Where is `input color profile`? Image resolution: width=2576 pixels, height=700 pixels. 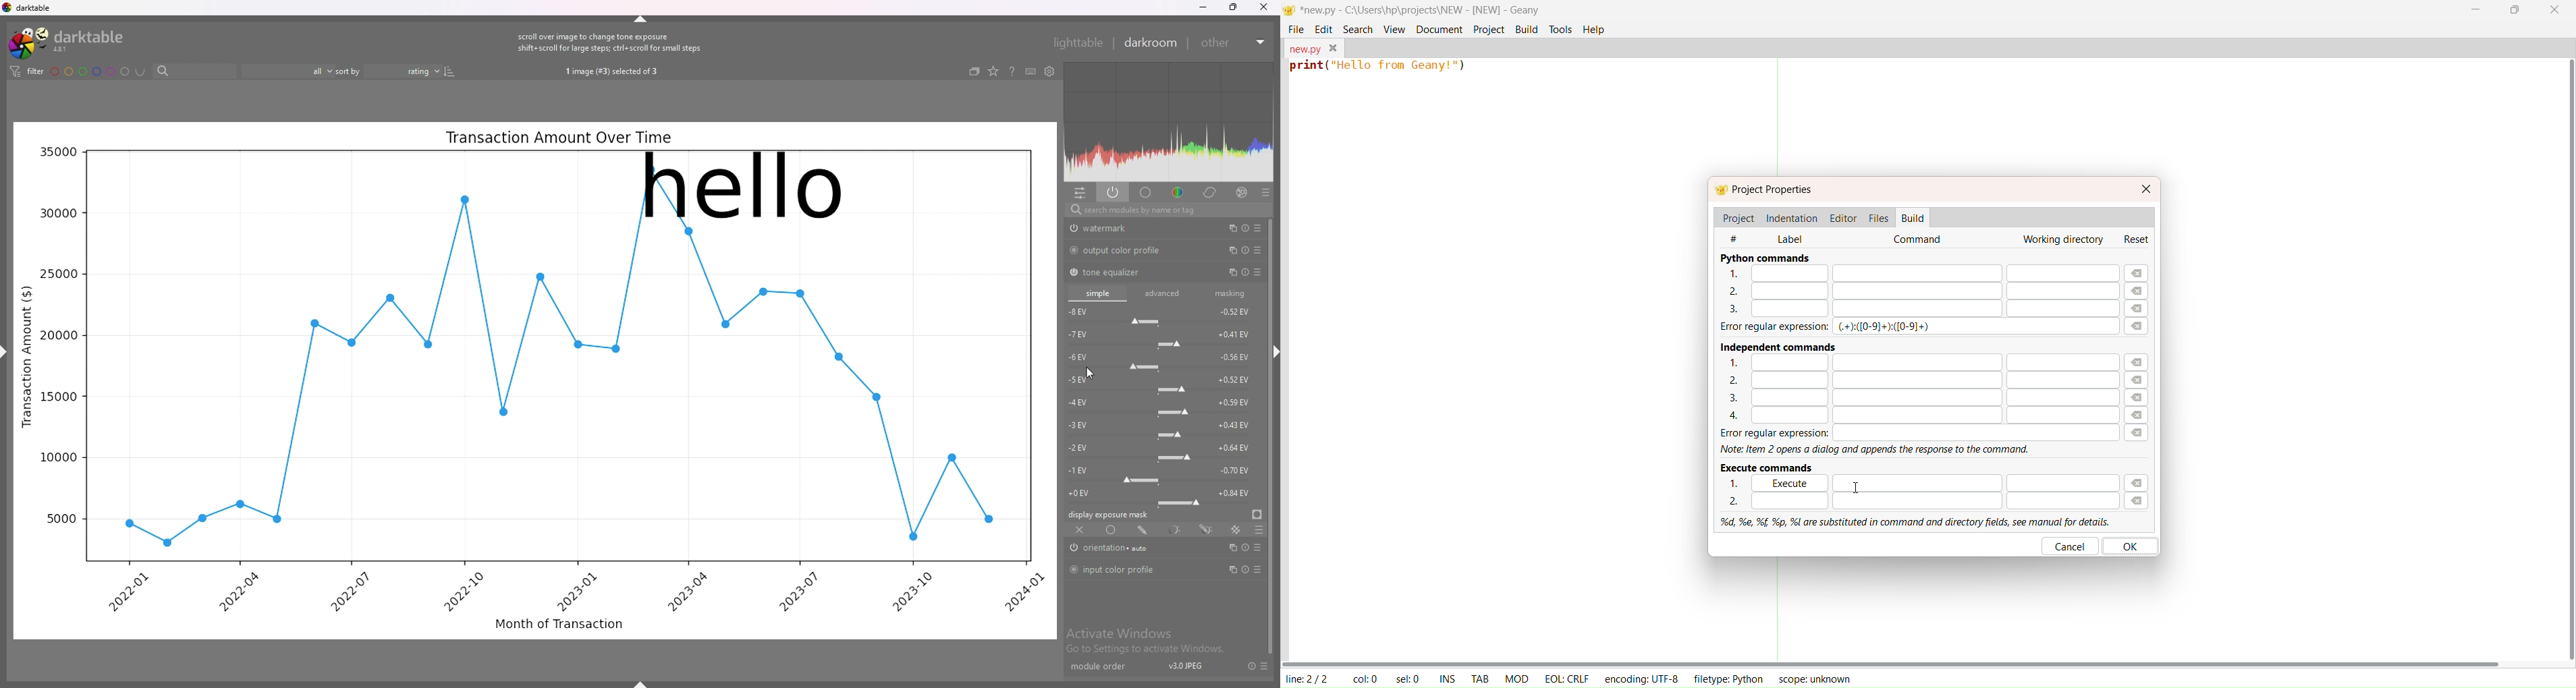 input color profile is located at coordinates (1123, 569).